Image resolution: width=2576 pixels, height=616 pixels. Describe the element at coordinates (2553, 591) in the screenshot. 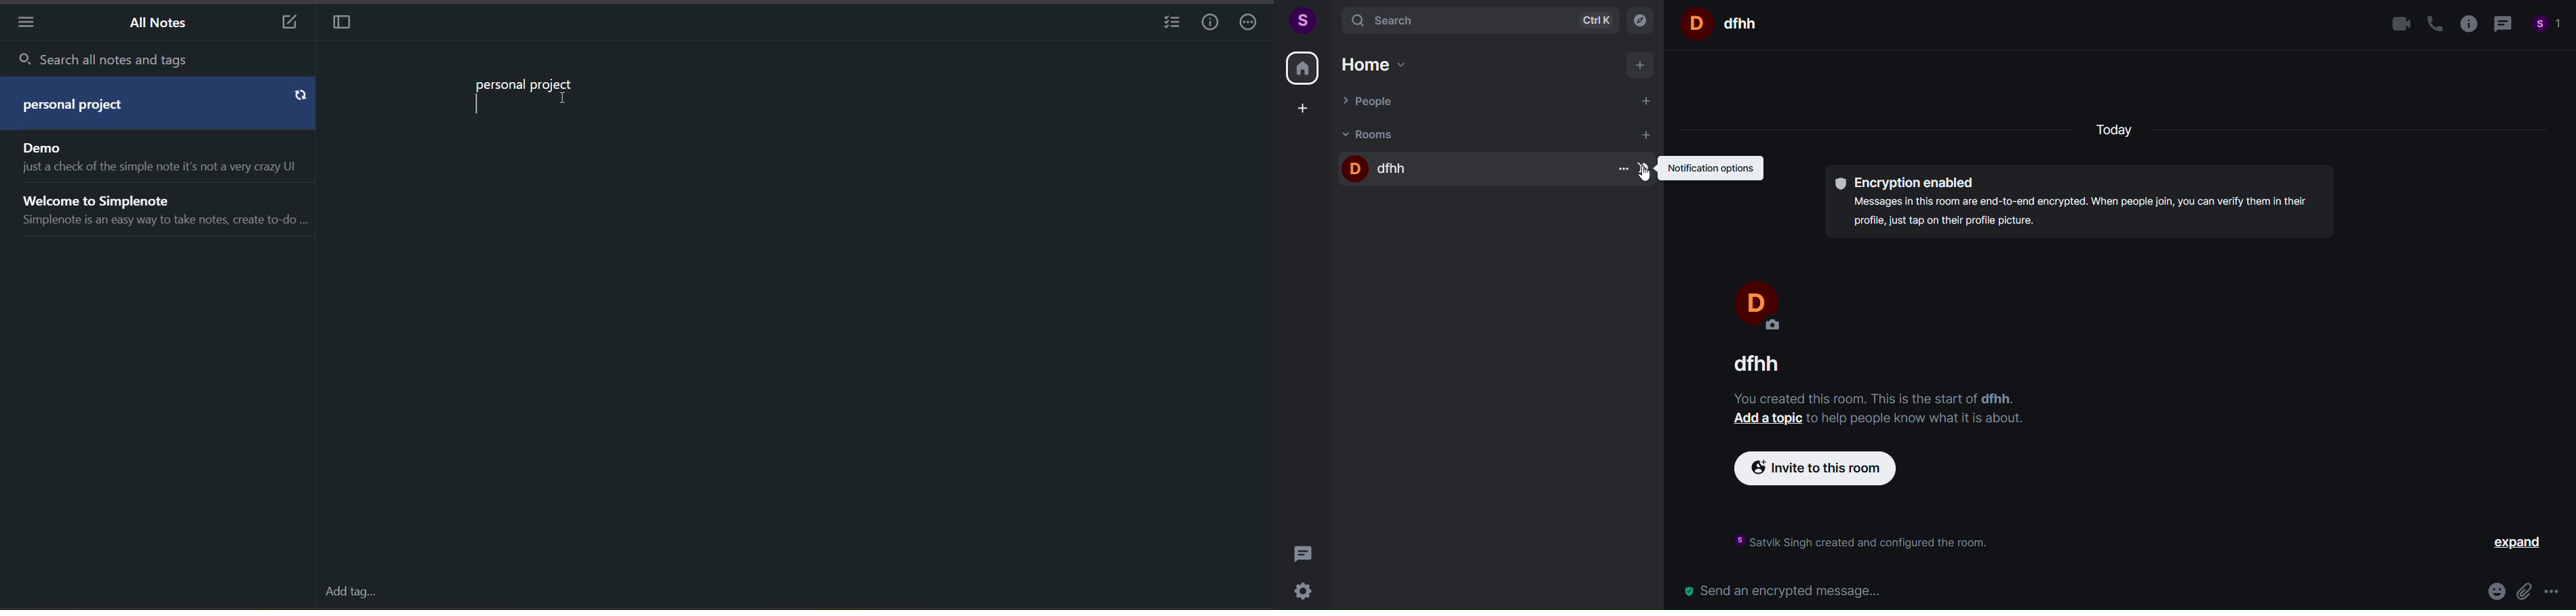

I see `more` at that location.